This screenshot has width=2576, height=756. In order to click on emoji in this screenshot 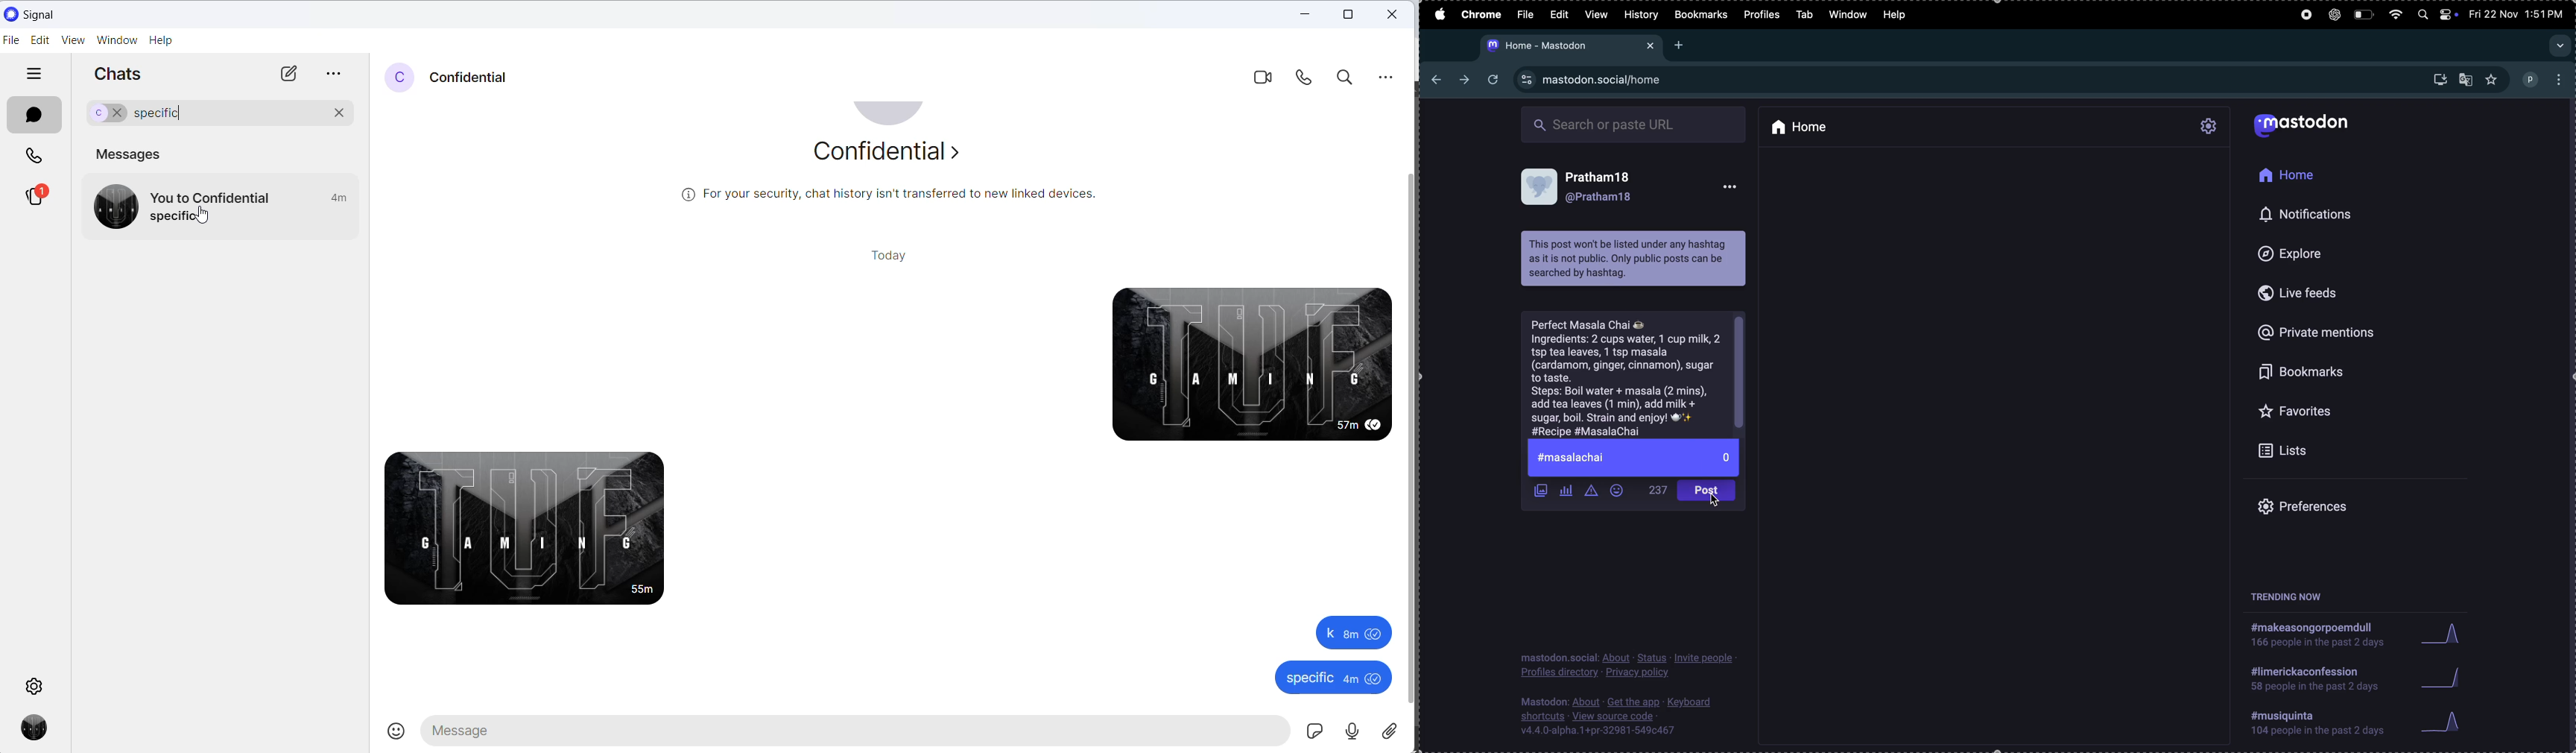, I will do `click(1620, 493)`.